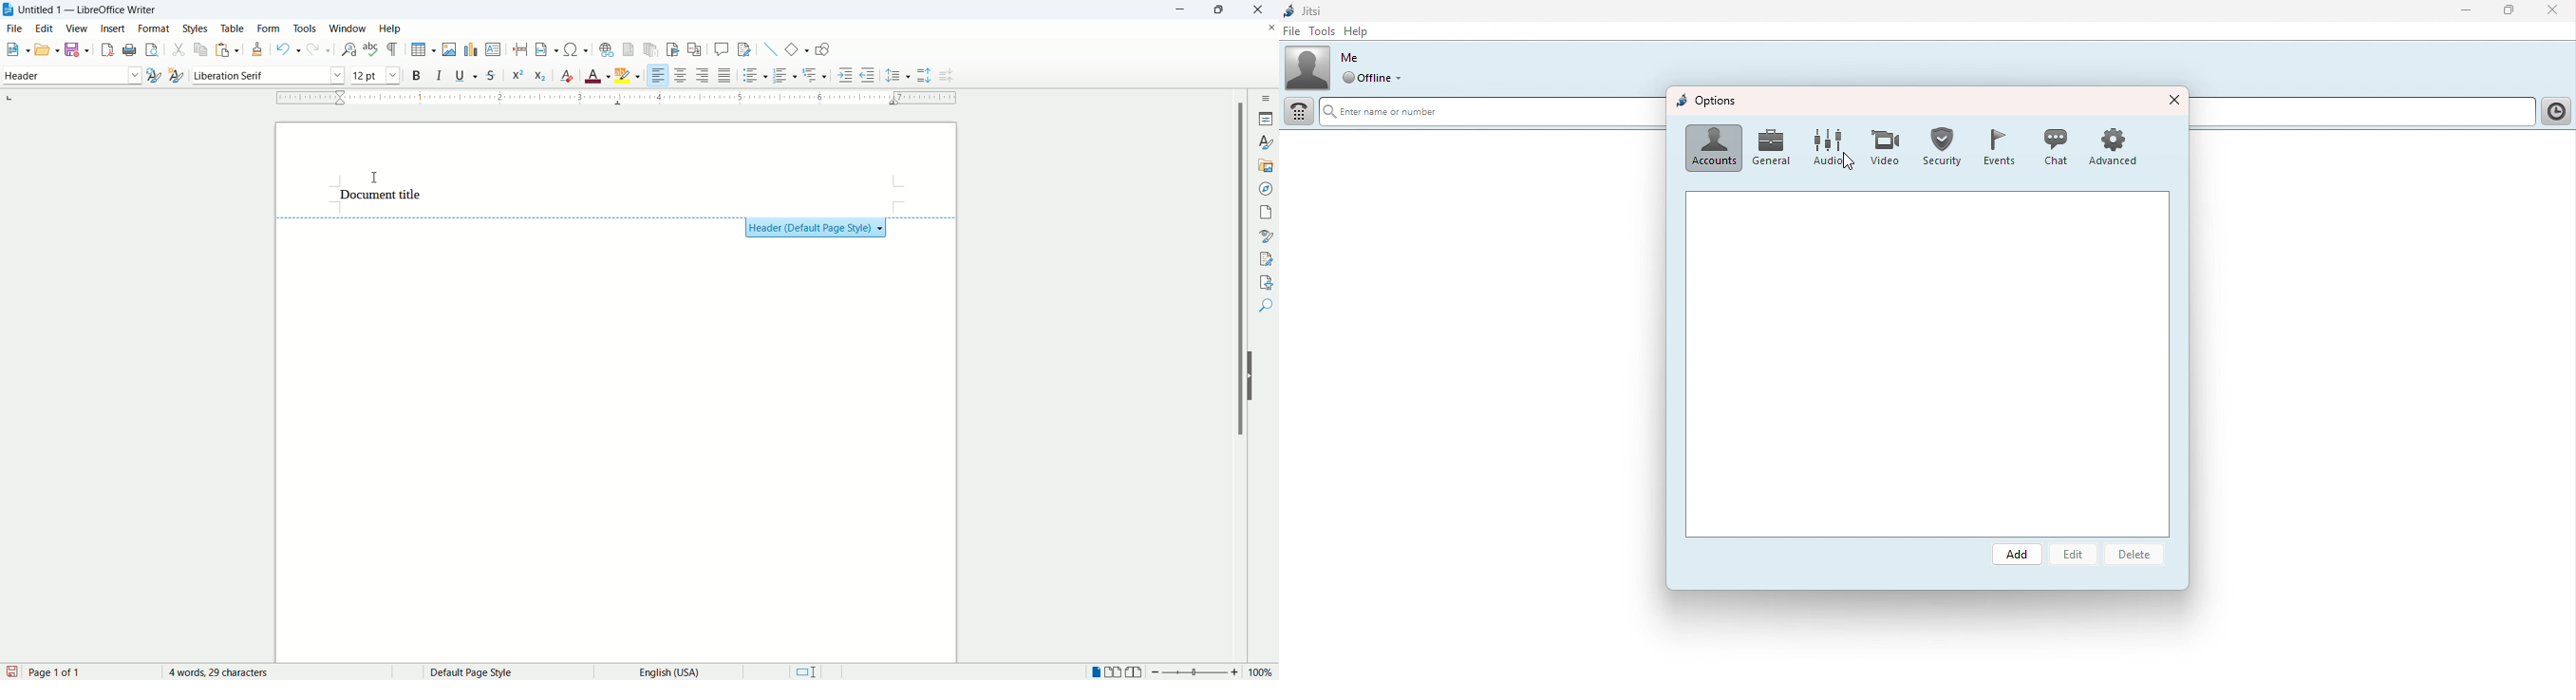 The height and width of the screenshot is (700, 2576). What do you see at coordinates (772, 49) in the screenshot?
I see `insert line` at bounding box center [772, 49].